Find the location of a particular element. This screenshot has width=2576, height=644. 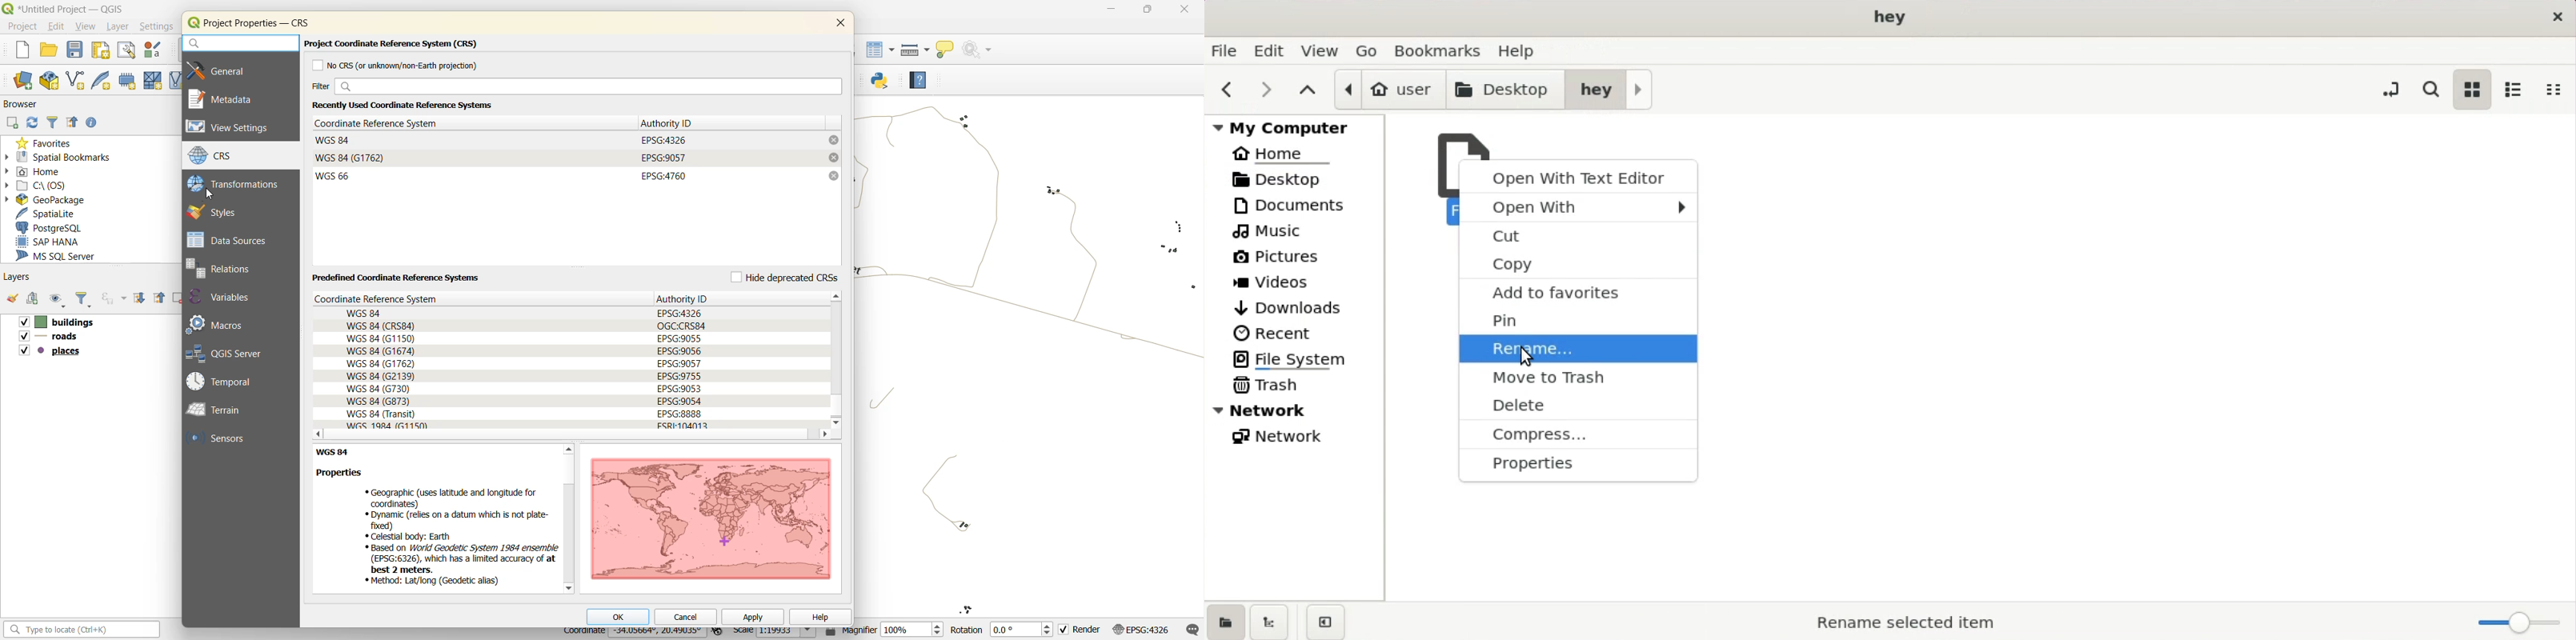

horizontal scroll bar is located at coordinates (568, 435).